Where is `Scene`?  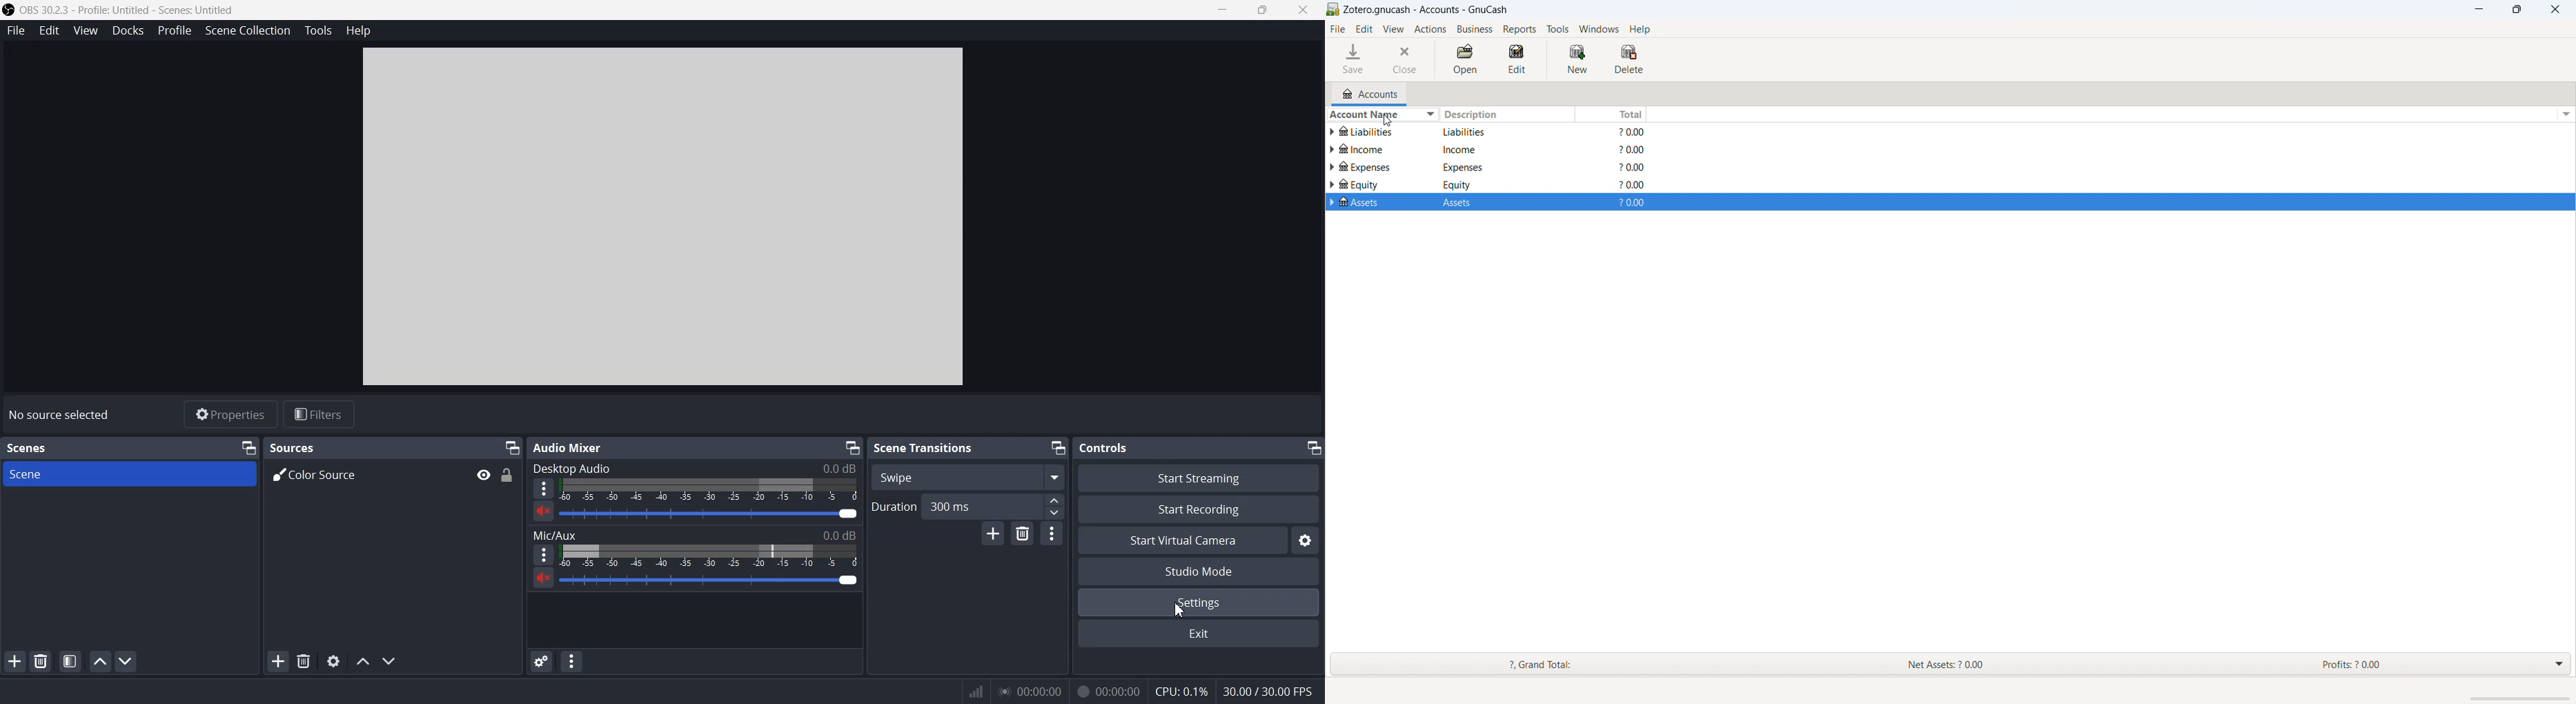
Scene is located at coordinates (131, 474).